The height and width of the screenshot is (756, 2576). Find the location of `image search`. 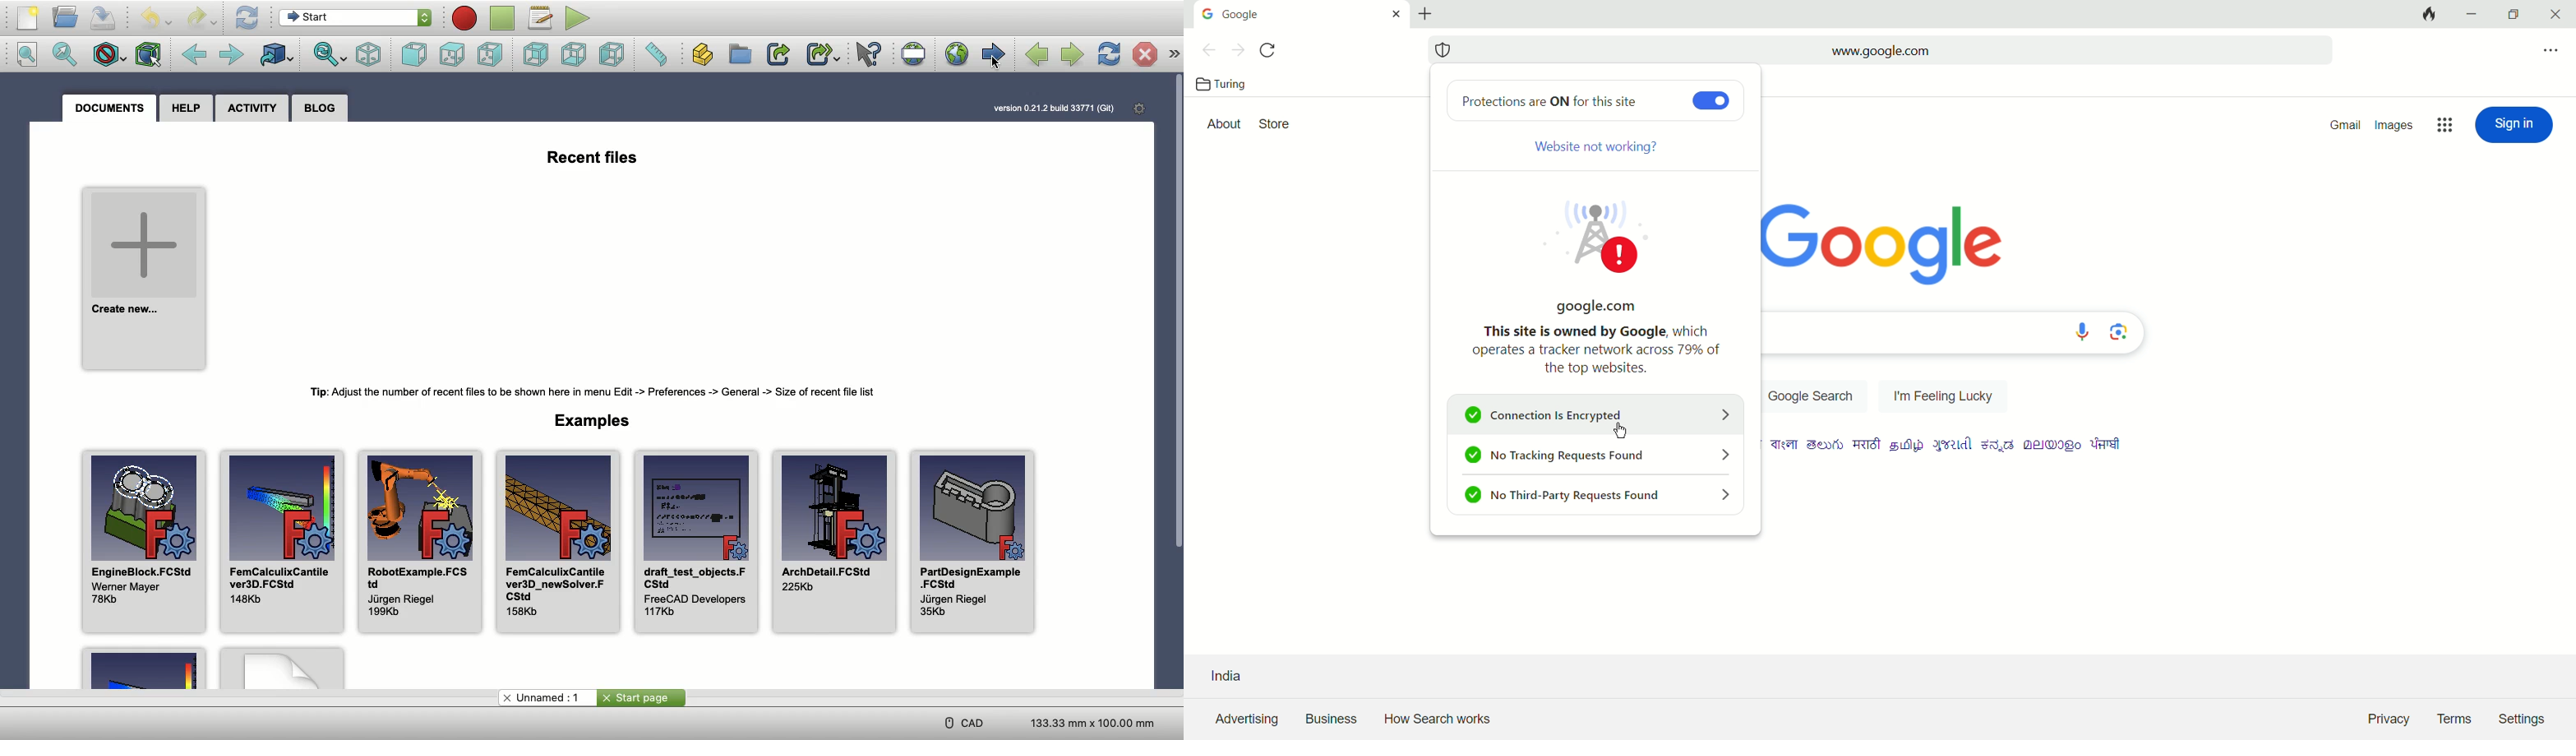

image search is located at coordinates (2120, 332).